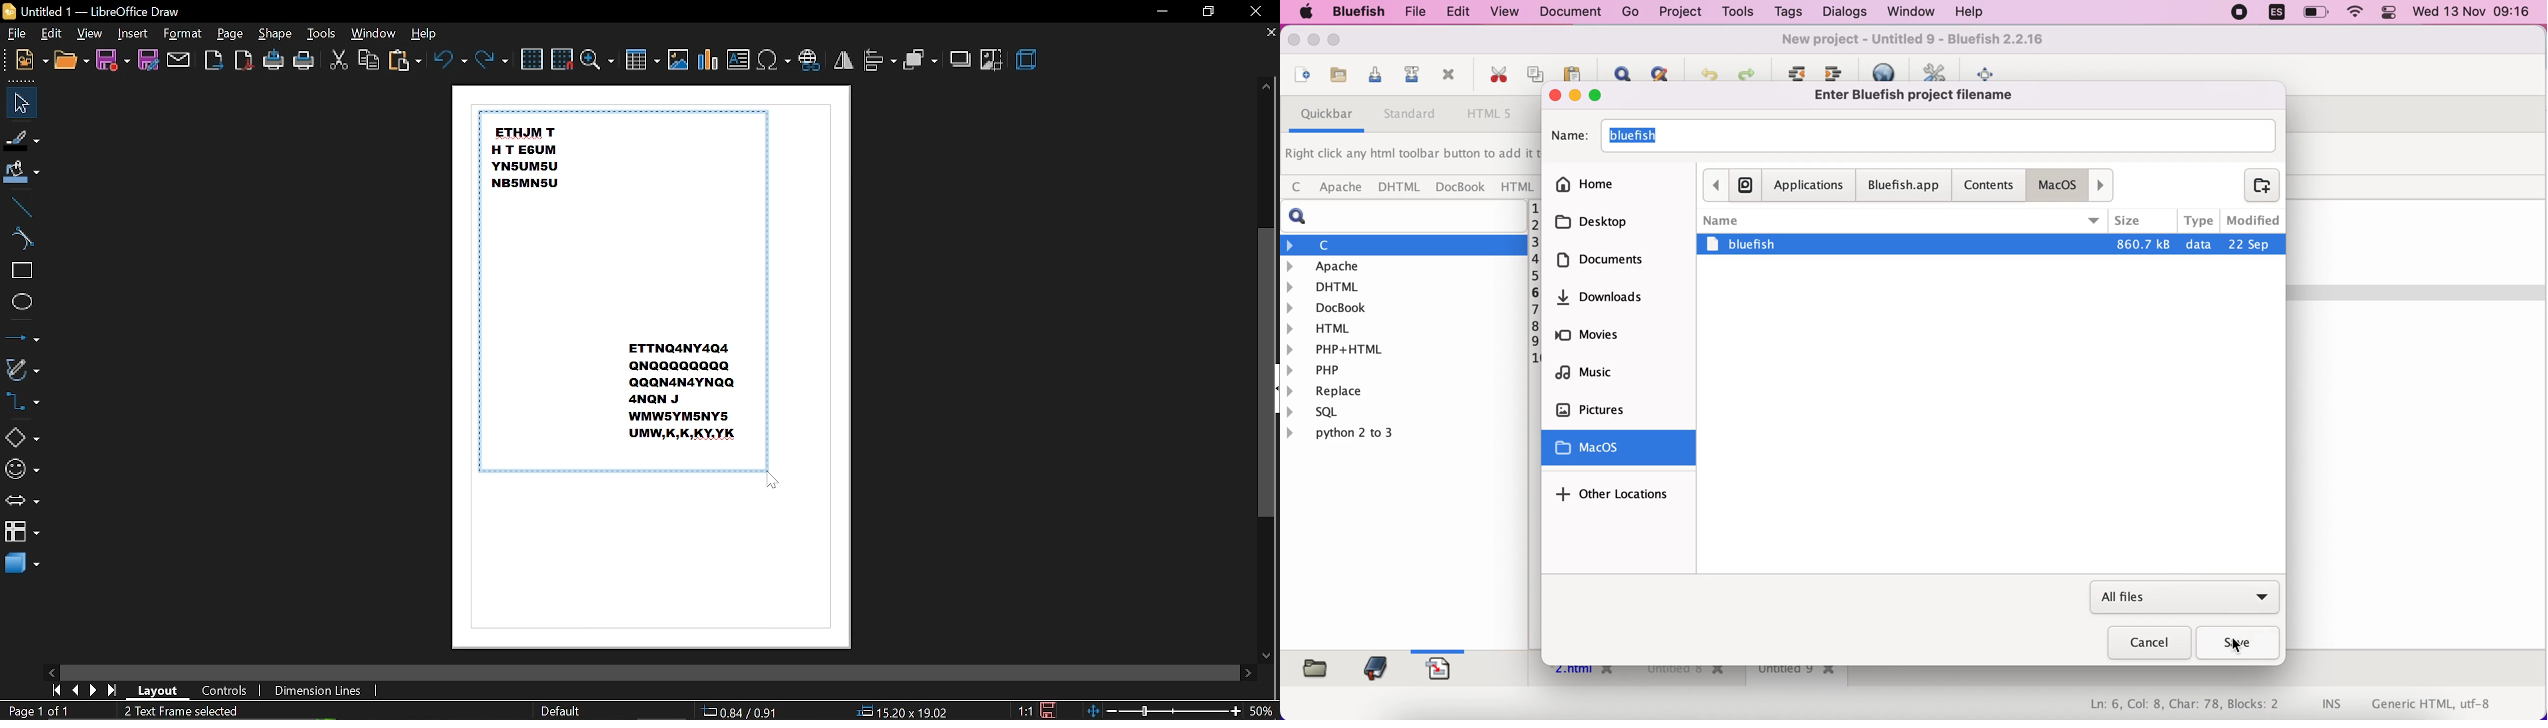  I want to click on save current file, so click(1372, 78).